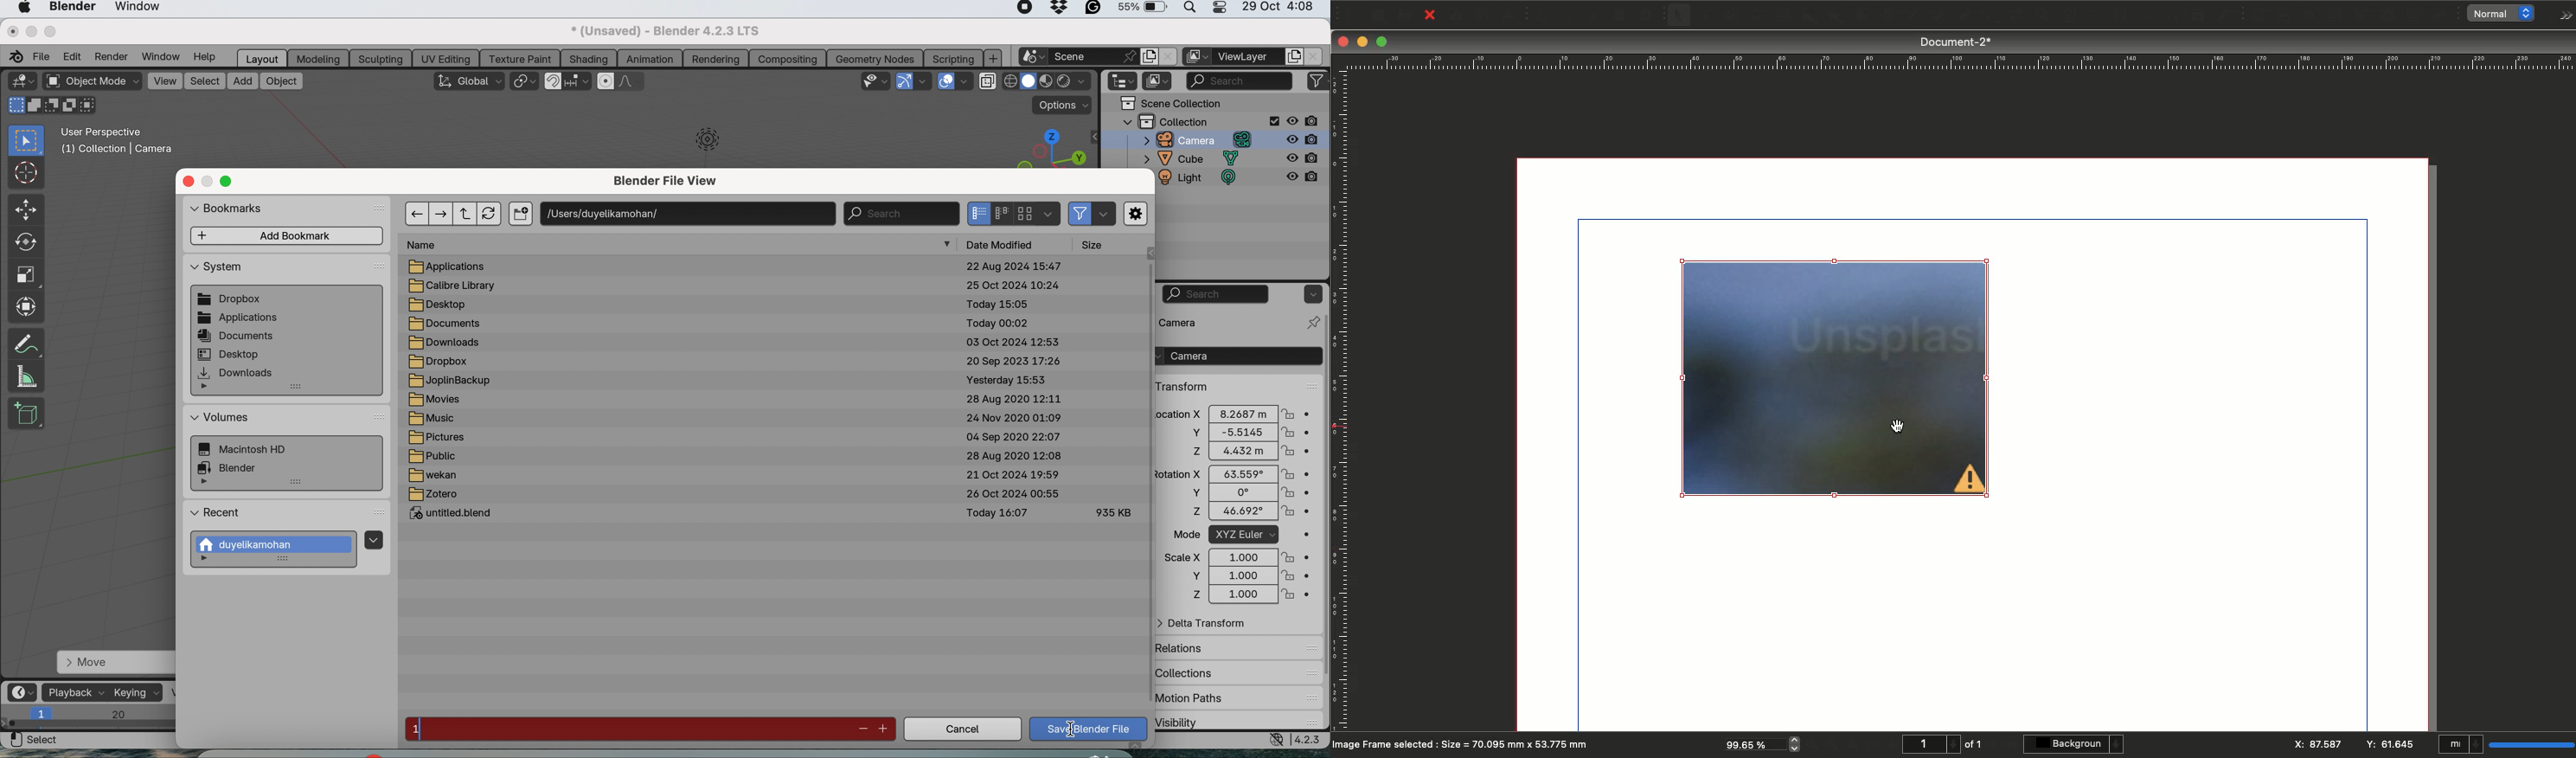 The height and width of the screenshot is (784, 2576). What do you see at coordinates (189, 181) in the screenshot?
I see `close` at bounding box center [189, 181].